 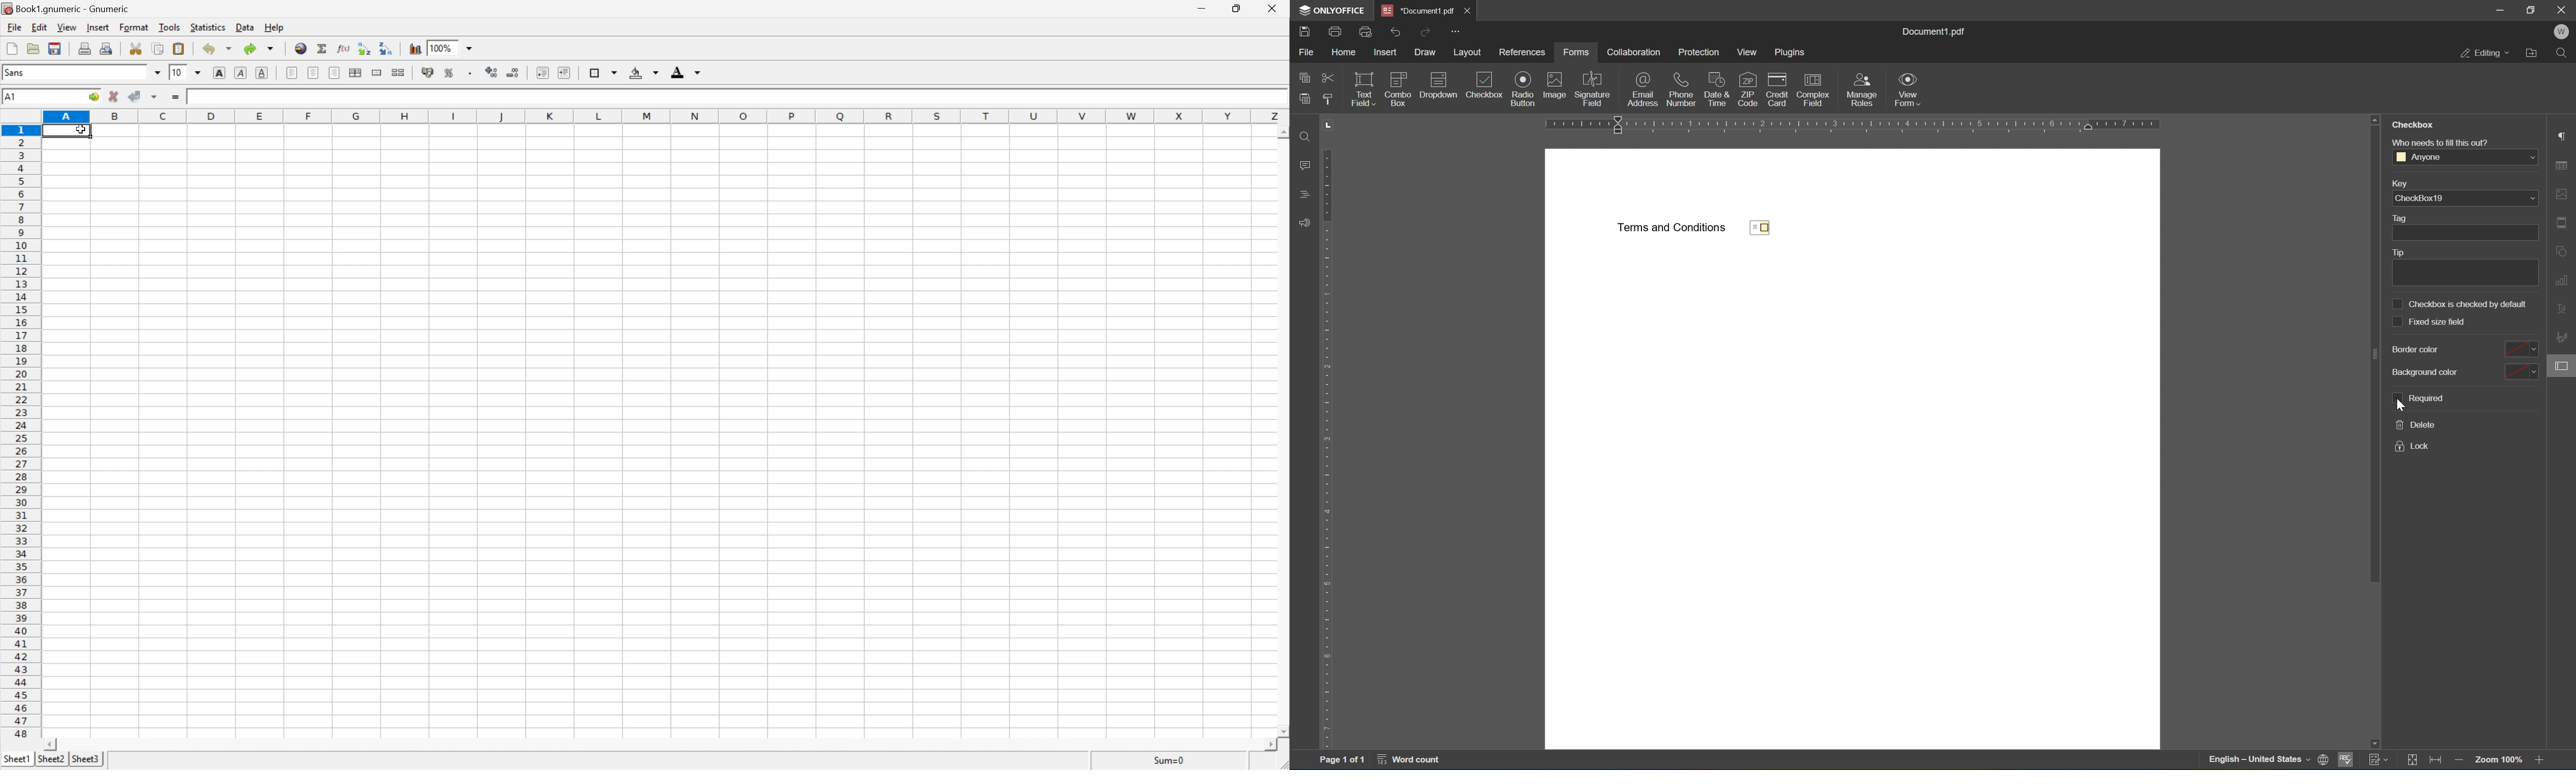 What do you see at coordinates (1468, 10) in the screenshot?
I see `close` at bounding box center [1468, 10].